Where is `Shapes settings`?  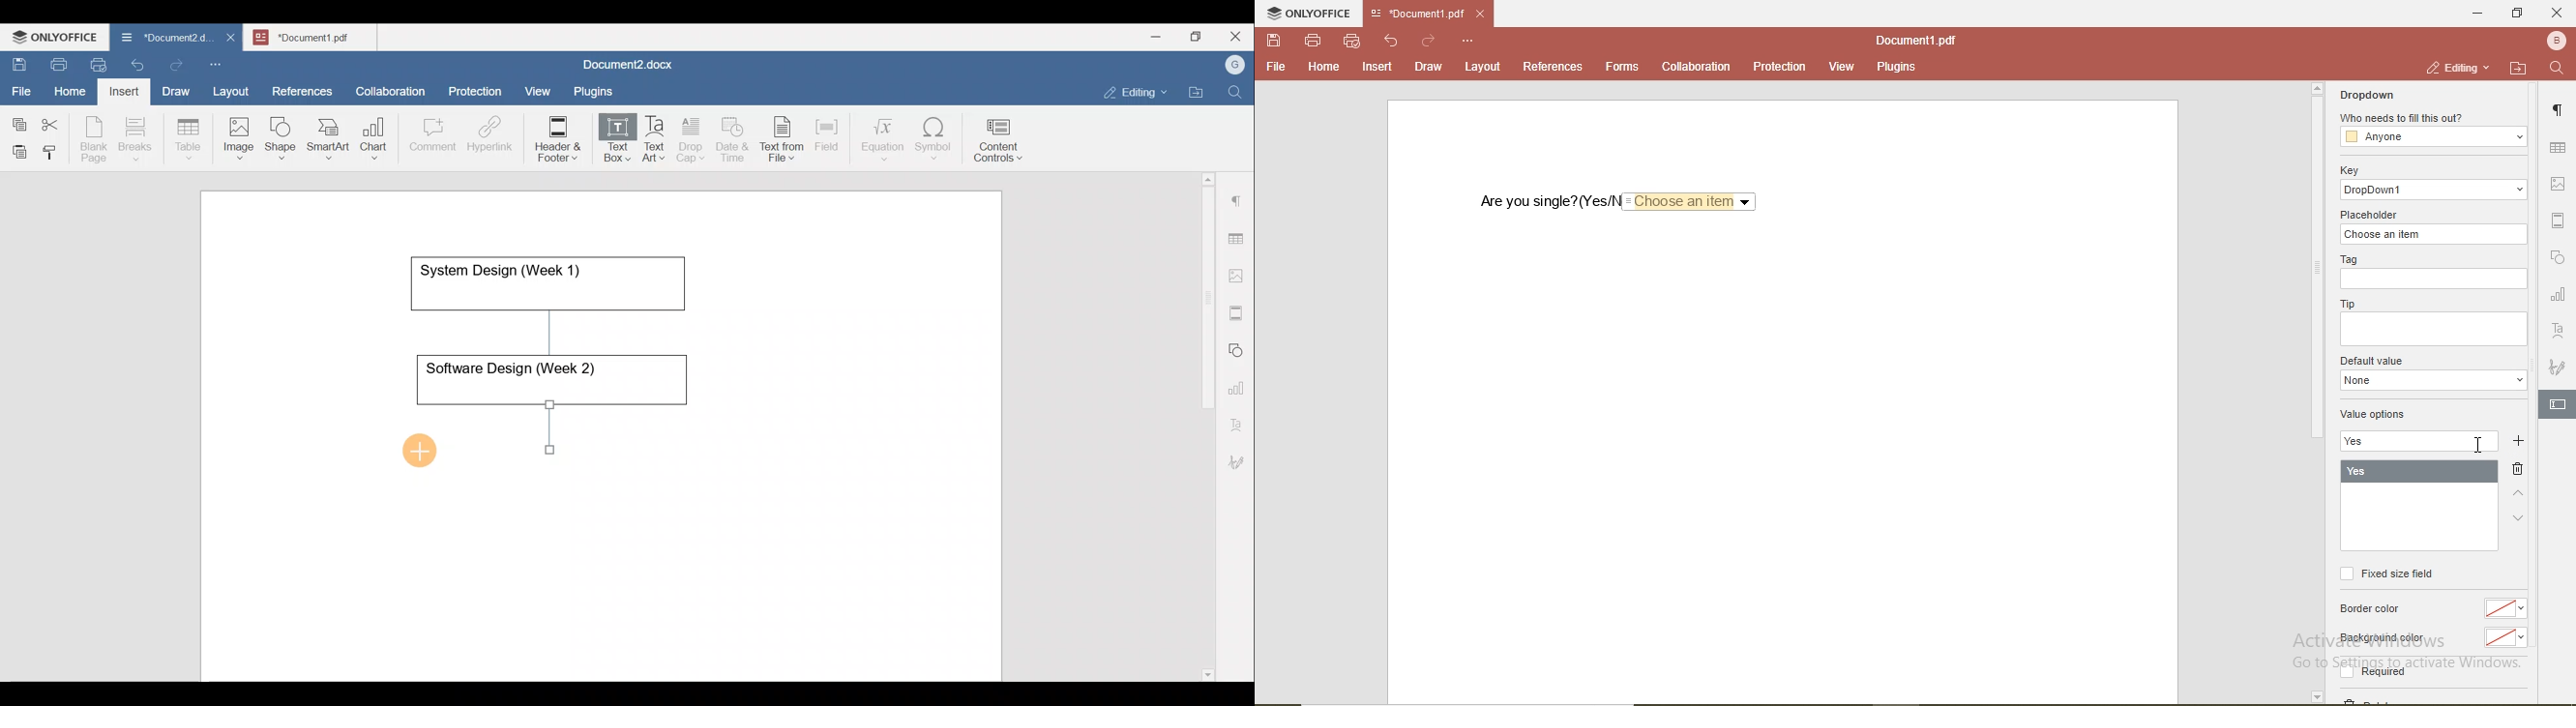
Shapes settings is located at coordinates (1239, 348).